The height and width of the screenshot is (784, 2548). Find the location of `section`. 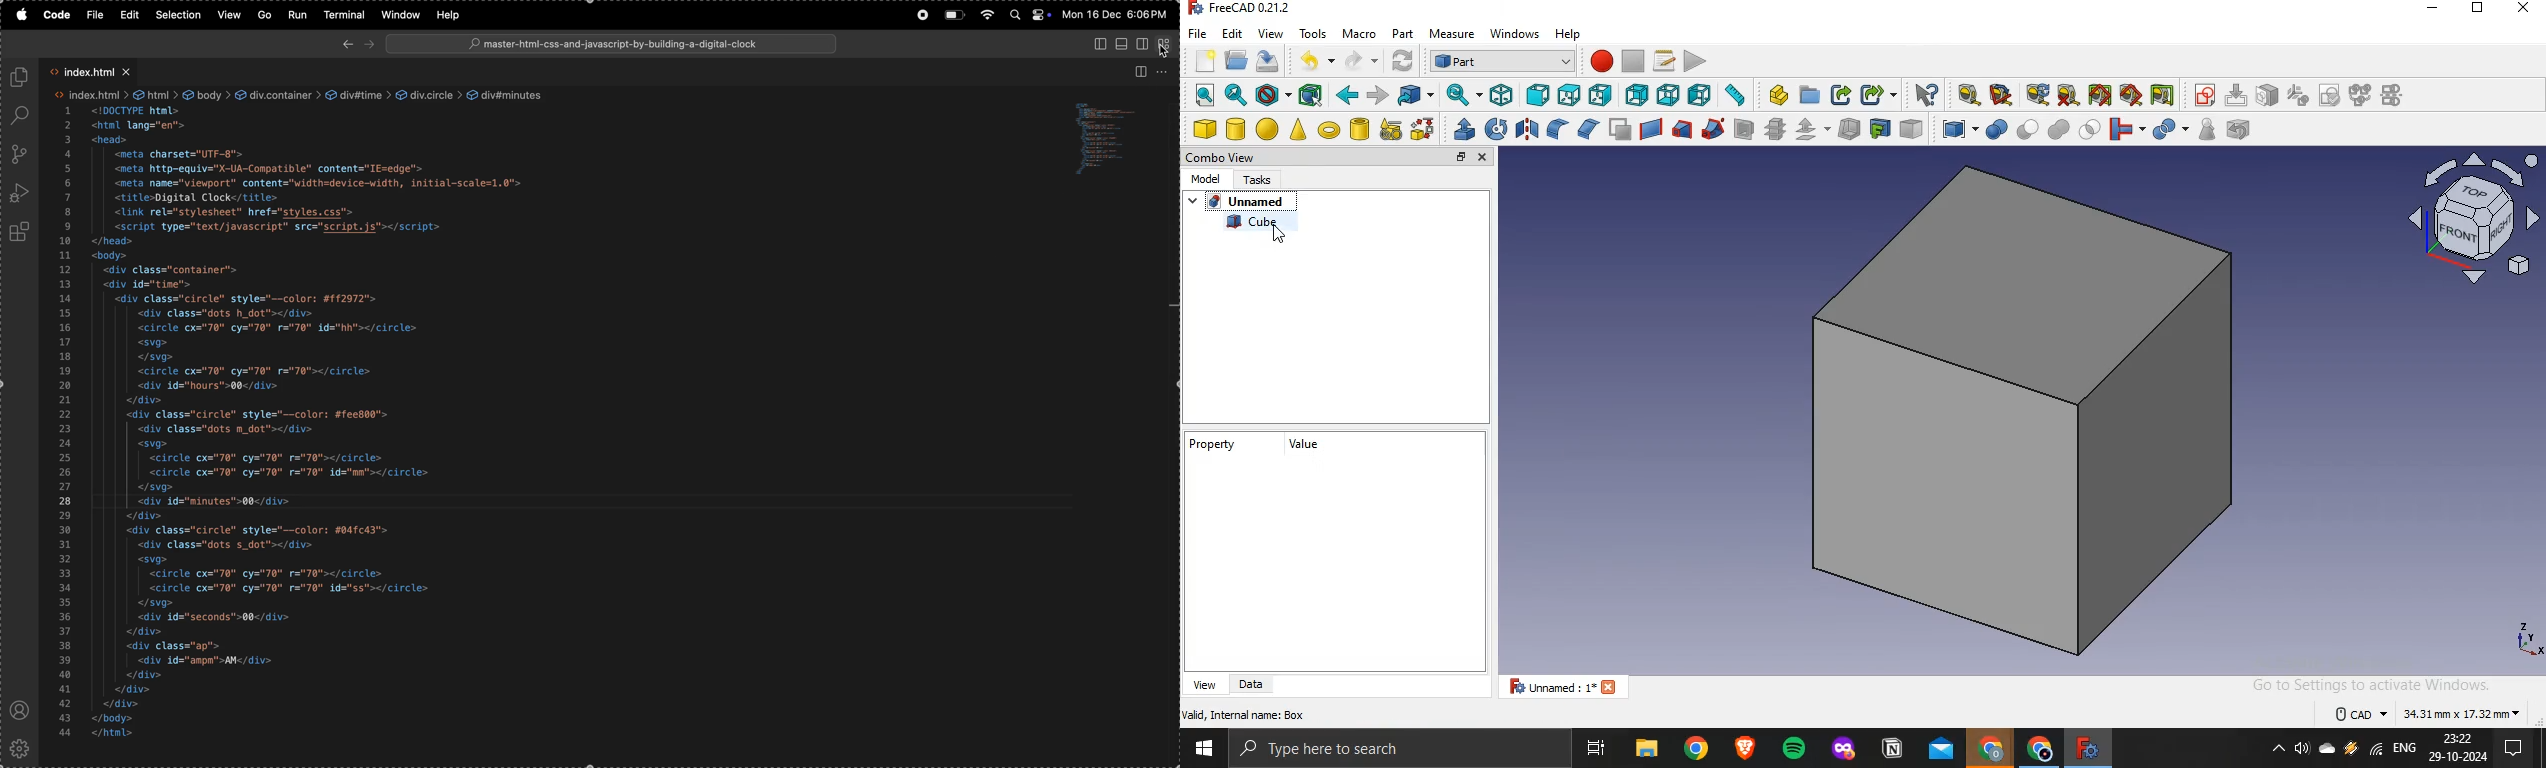

section is located at coordinates (1743, 129).